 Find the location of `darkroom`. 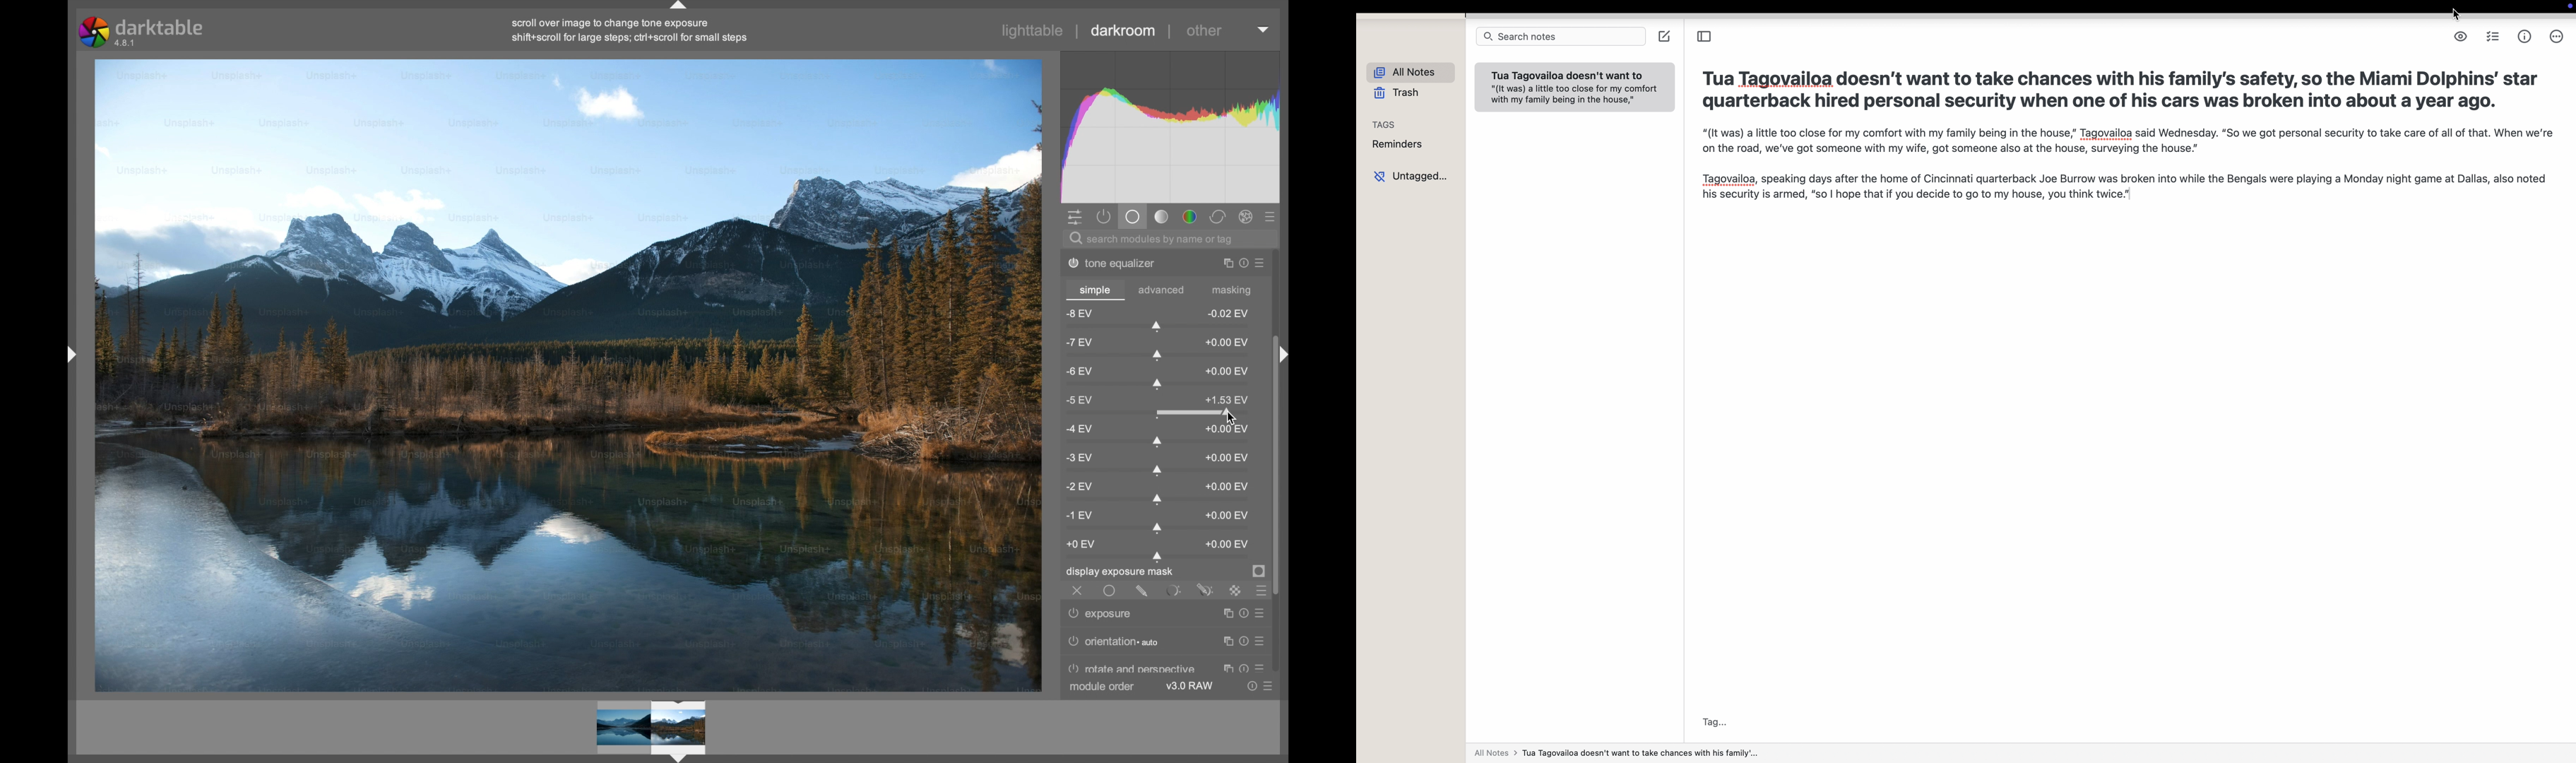

darkroom is located at coordinates (1123, 31).